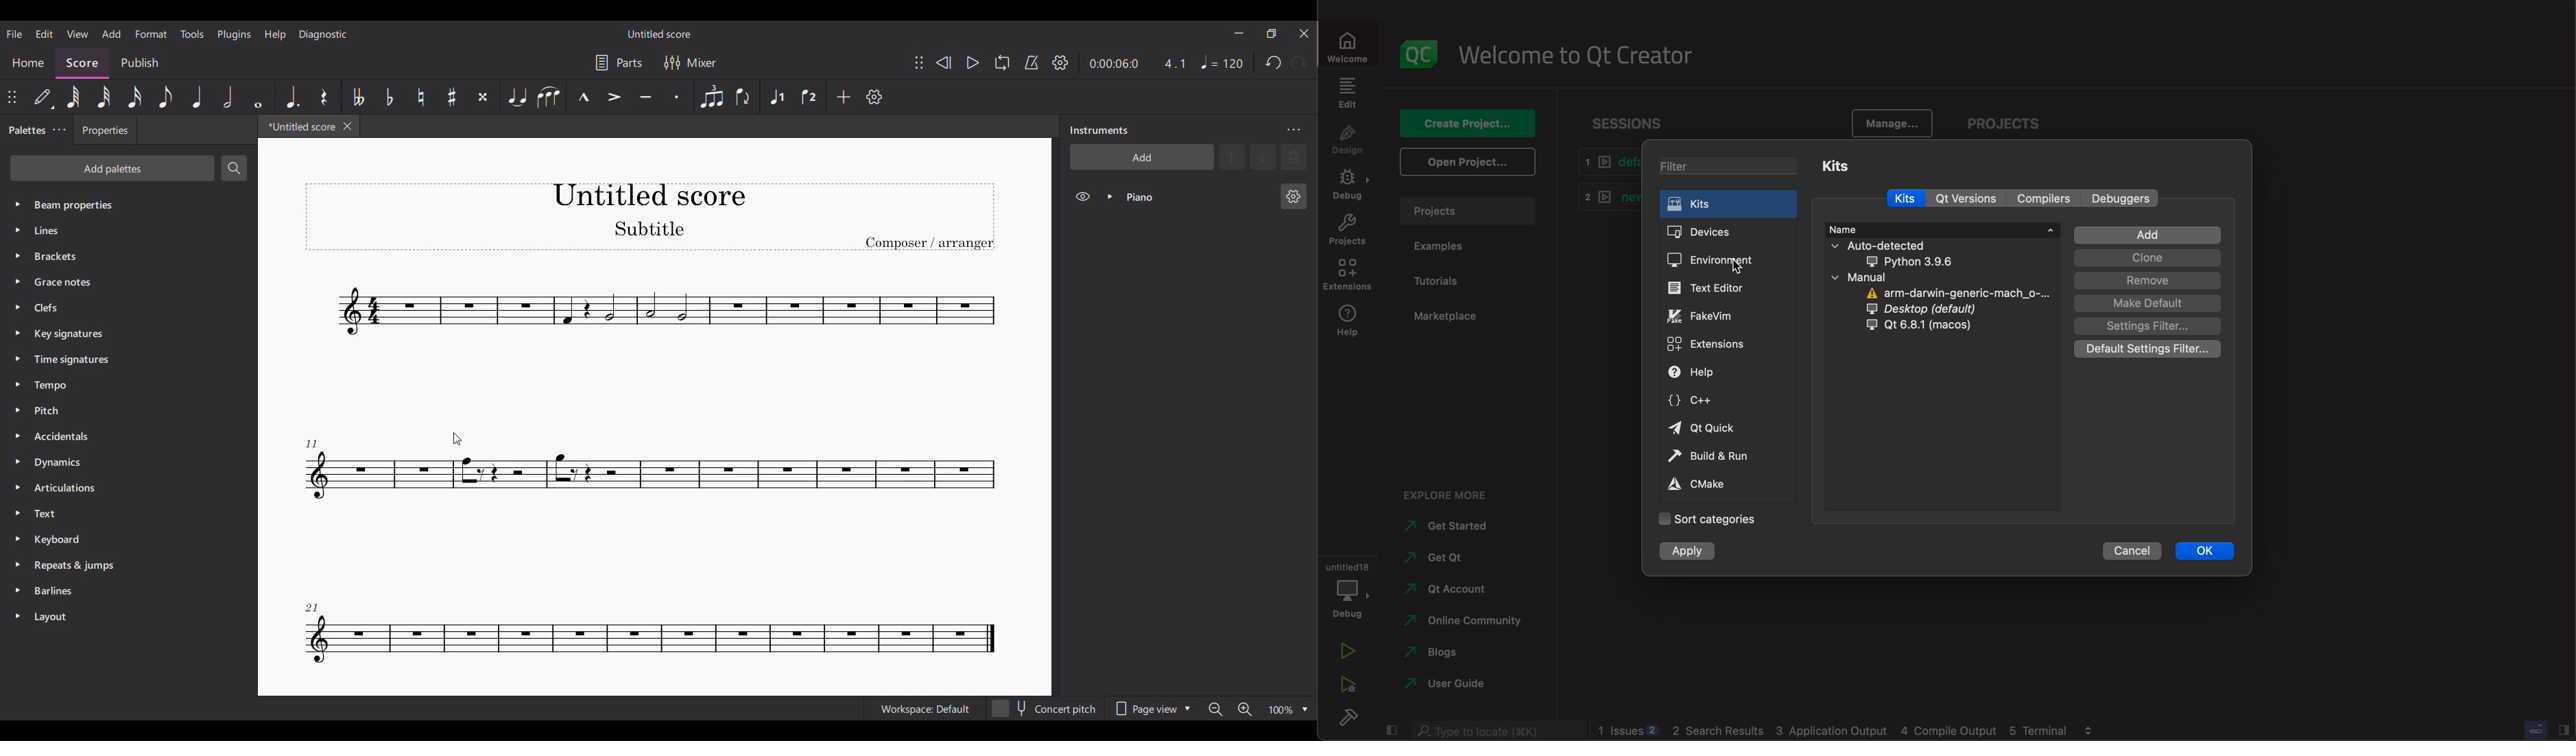  Describe the element at coordinates (112, 168) in the screenshot. I see `Add palette` at that location.